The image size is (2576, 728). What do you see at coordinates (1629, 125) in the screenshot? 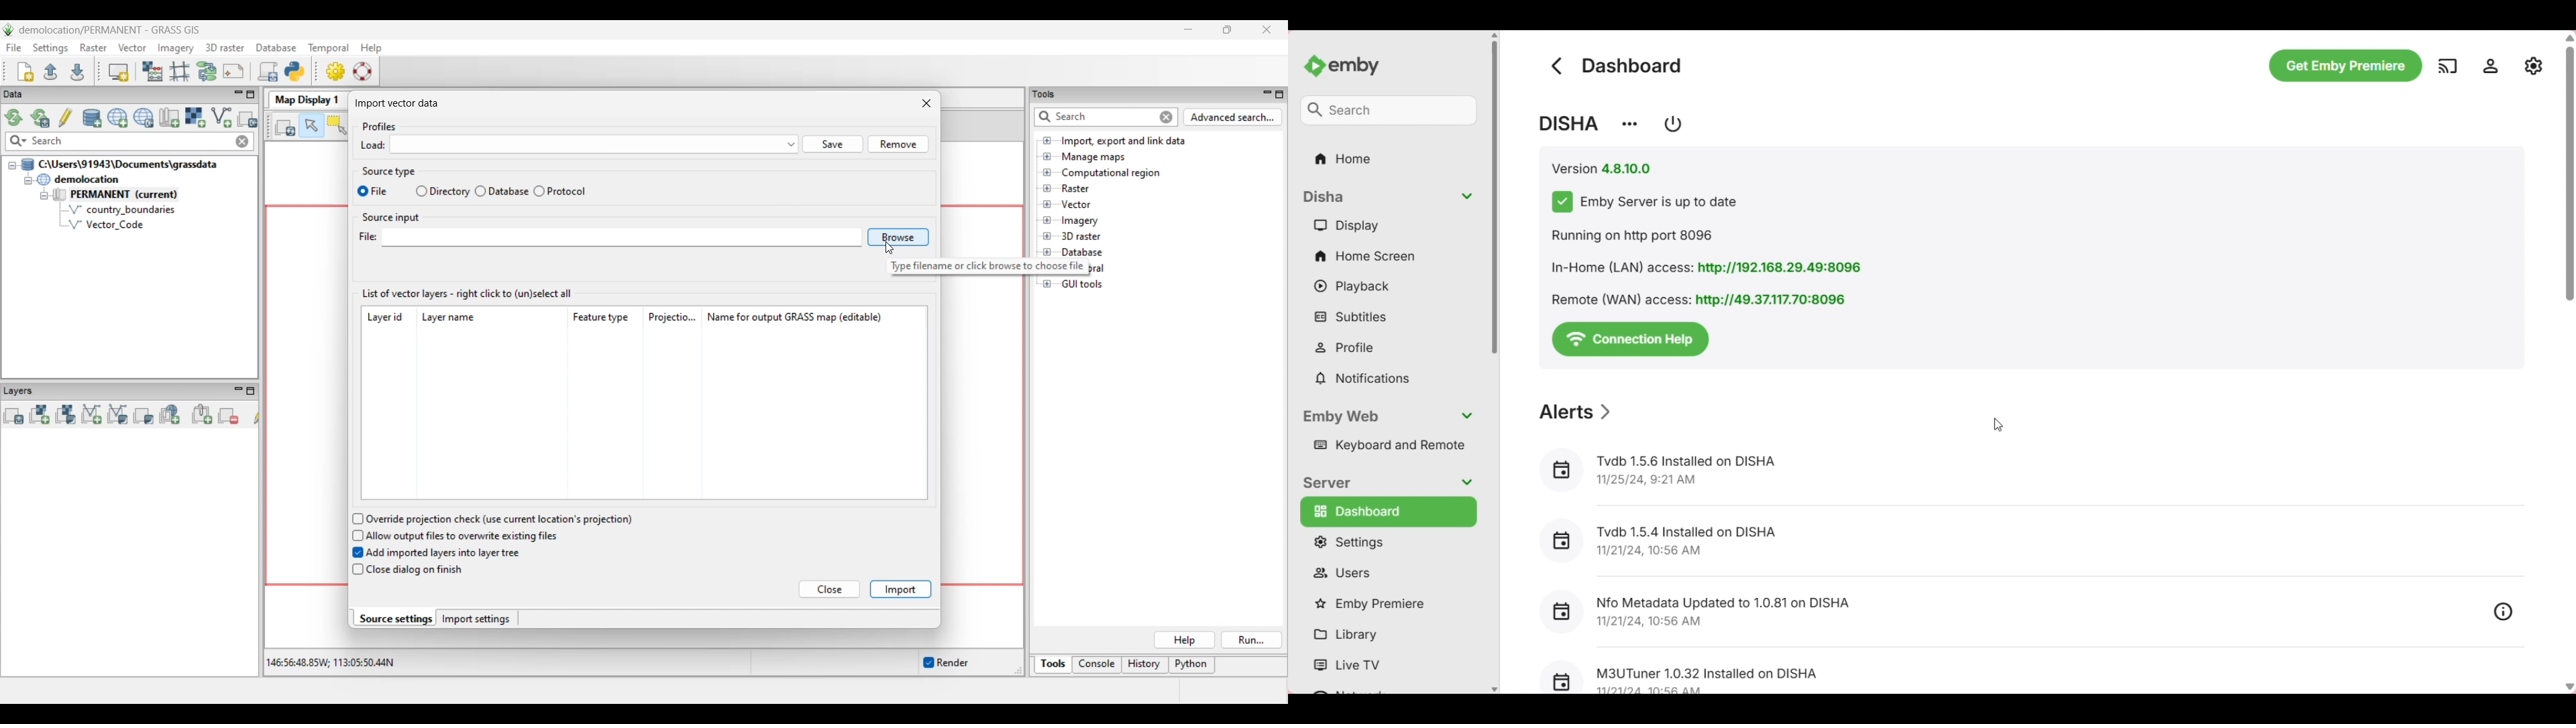
I see `Change server display name/View info` at bounding box center [1629, 125].